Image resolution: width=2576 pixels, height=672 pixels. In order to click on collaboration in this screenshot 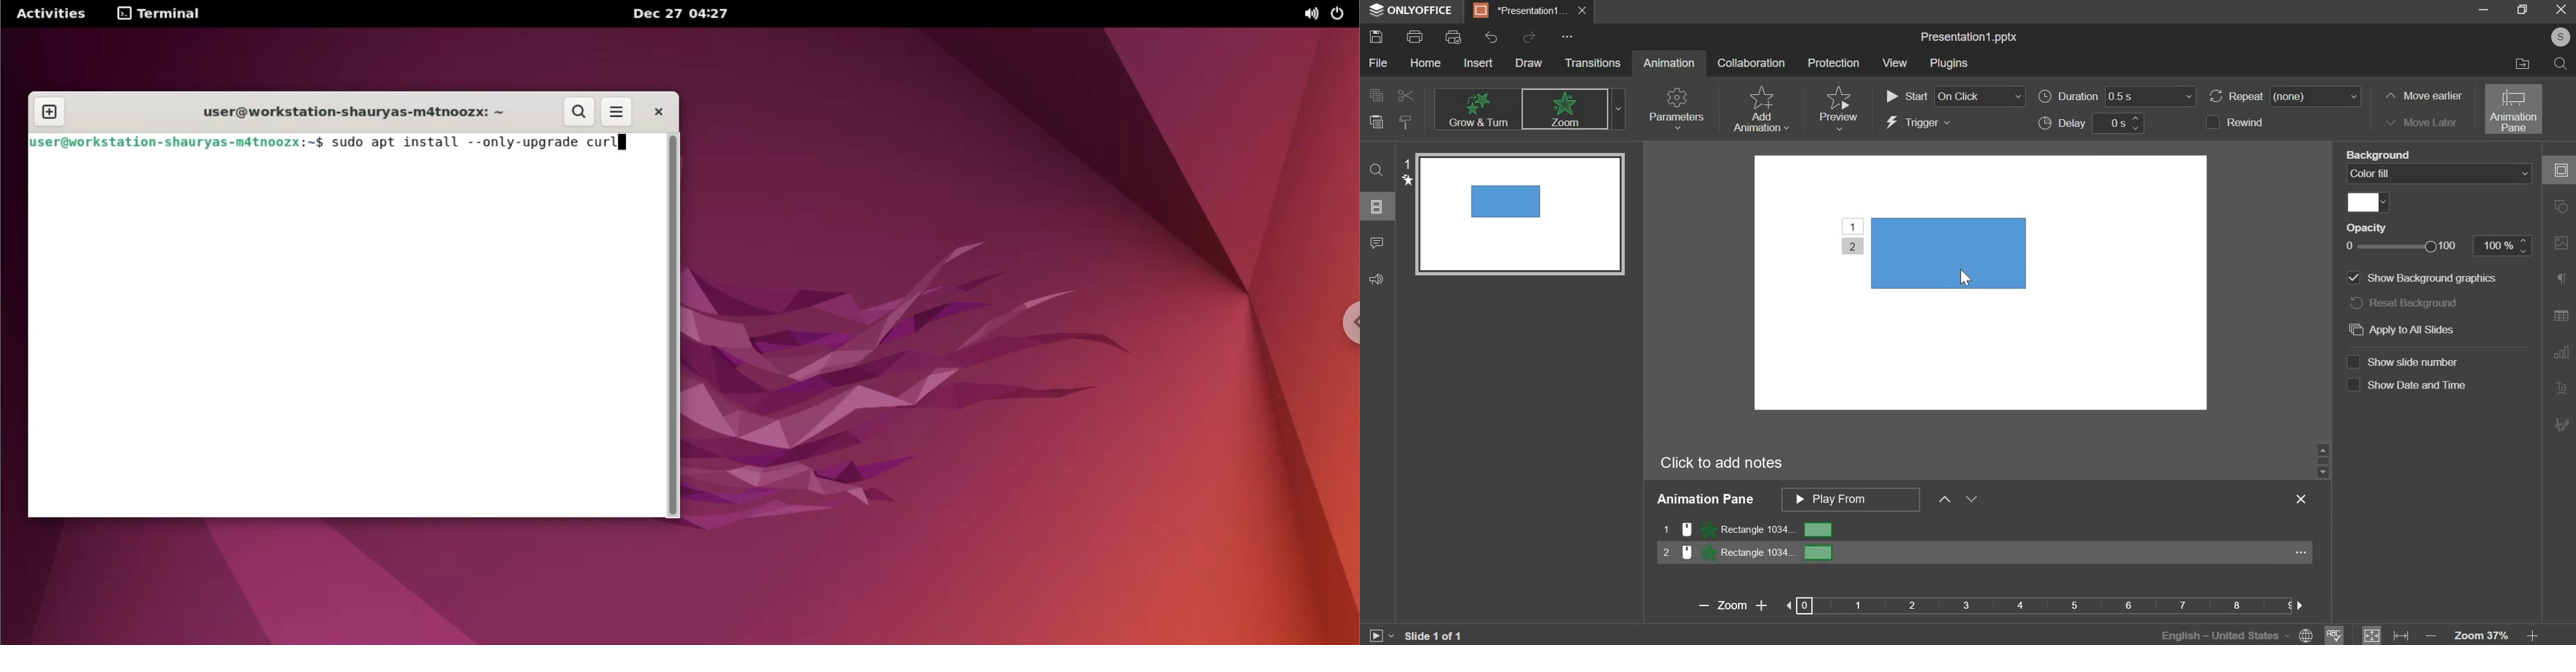, I will do `click(1752, 62)`.